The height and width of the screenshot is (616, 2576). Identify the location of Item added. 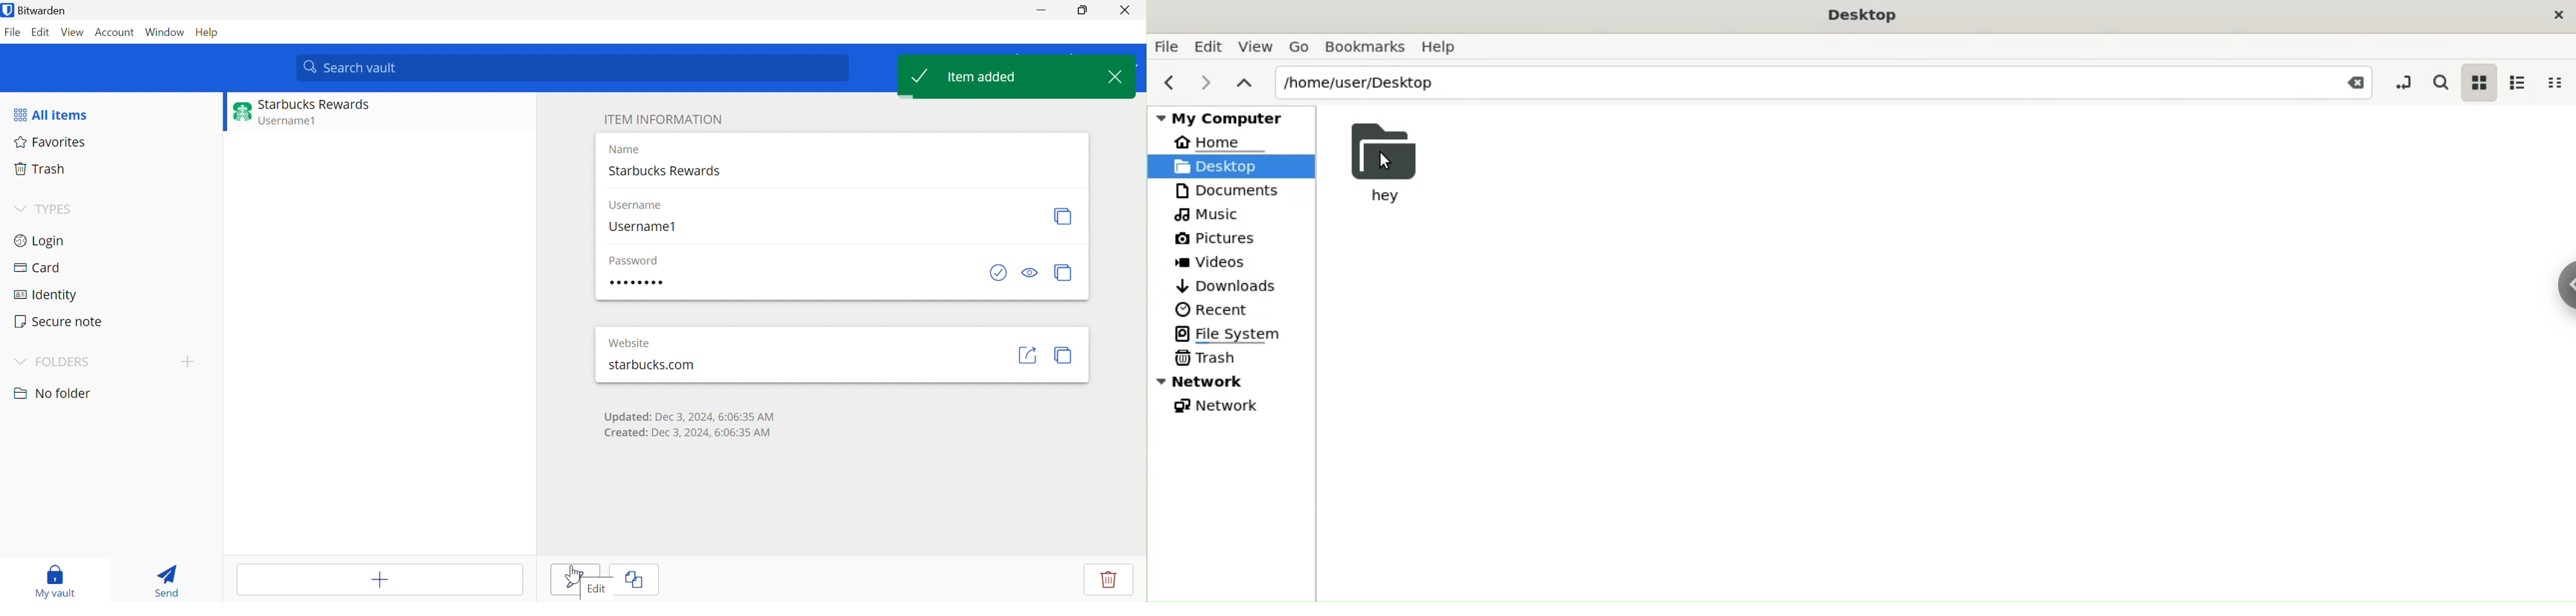
(994, 74).